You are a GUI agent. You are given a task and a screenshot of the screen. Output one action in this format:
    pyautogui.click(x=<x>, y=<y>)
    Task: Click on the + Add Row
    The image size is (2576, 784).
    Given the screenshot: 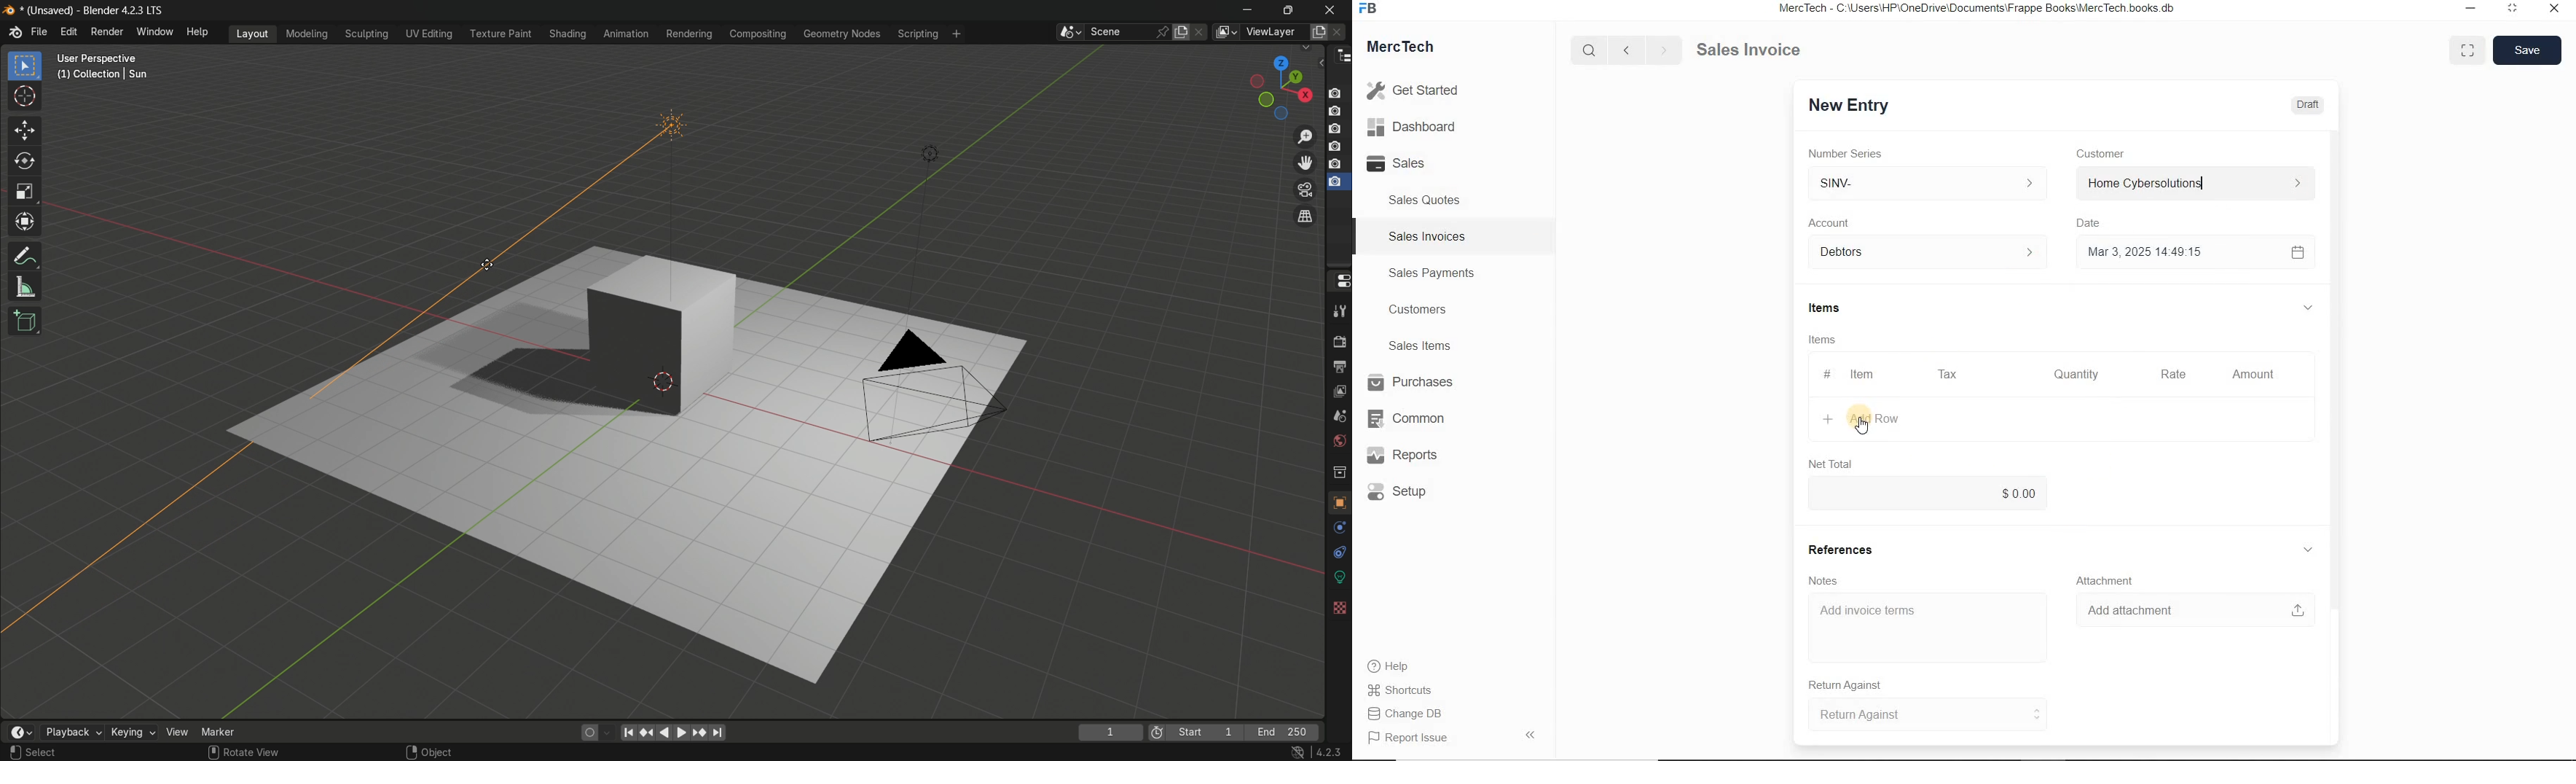 What is the action you would take?
    pyautogui.click(x=1869, y=419)
    